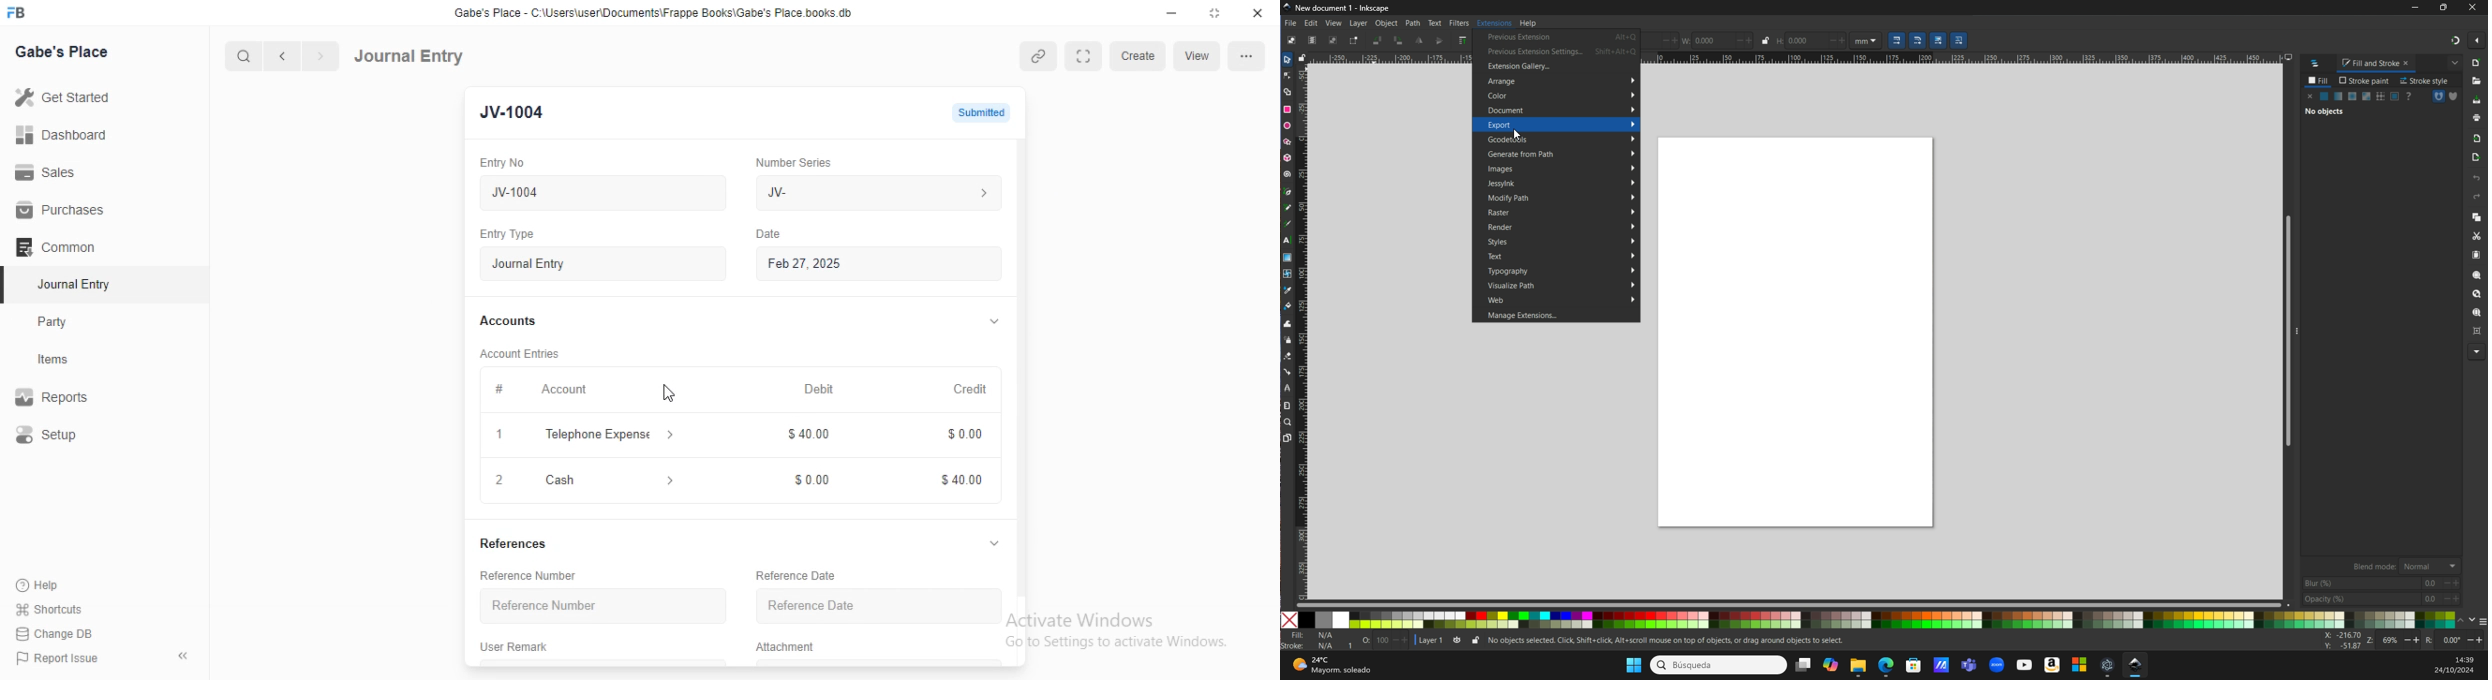 This screenshot has height=700, width=2492. Describe the element at coordinates (605, 193) in the screenshot. I see `New Journal Entry 02` at that location.